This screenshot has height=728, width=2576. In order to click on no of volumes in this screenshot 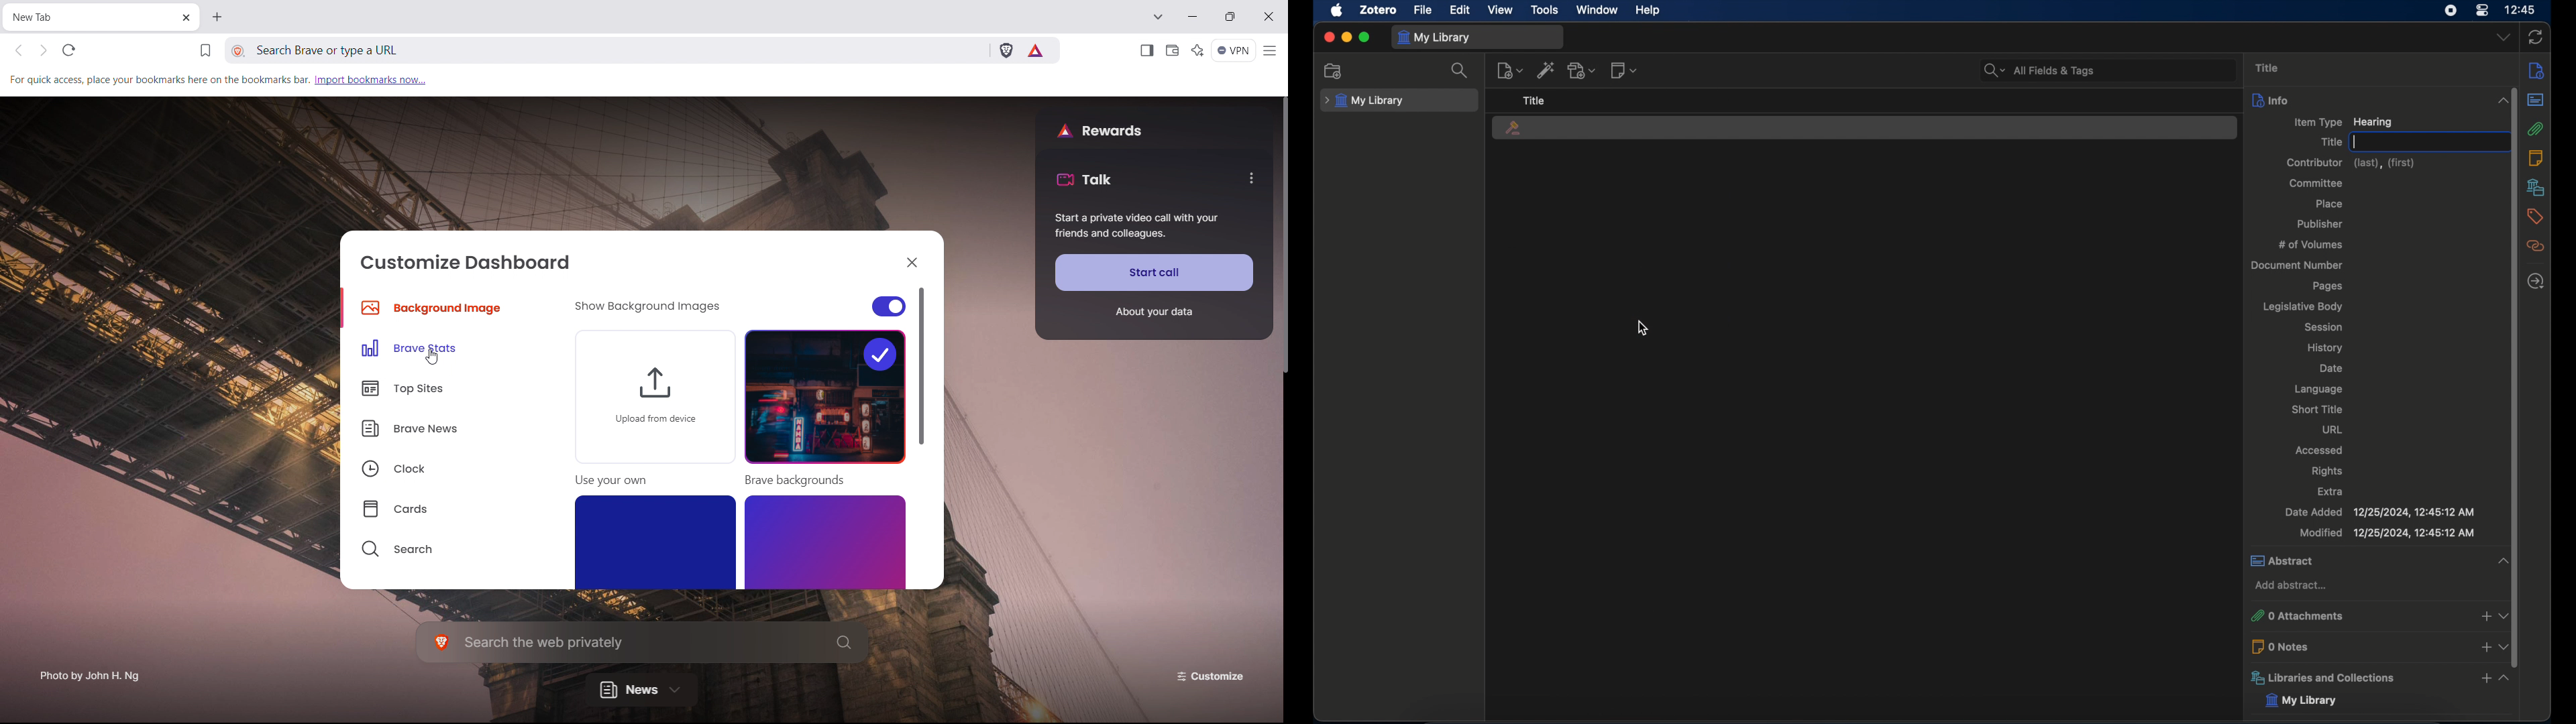, I will do `click(2310, 244)`.